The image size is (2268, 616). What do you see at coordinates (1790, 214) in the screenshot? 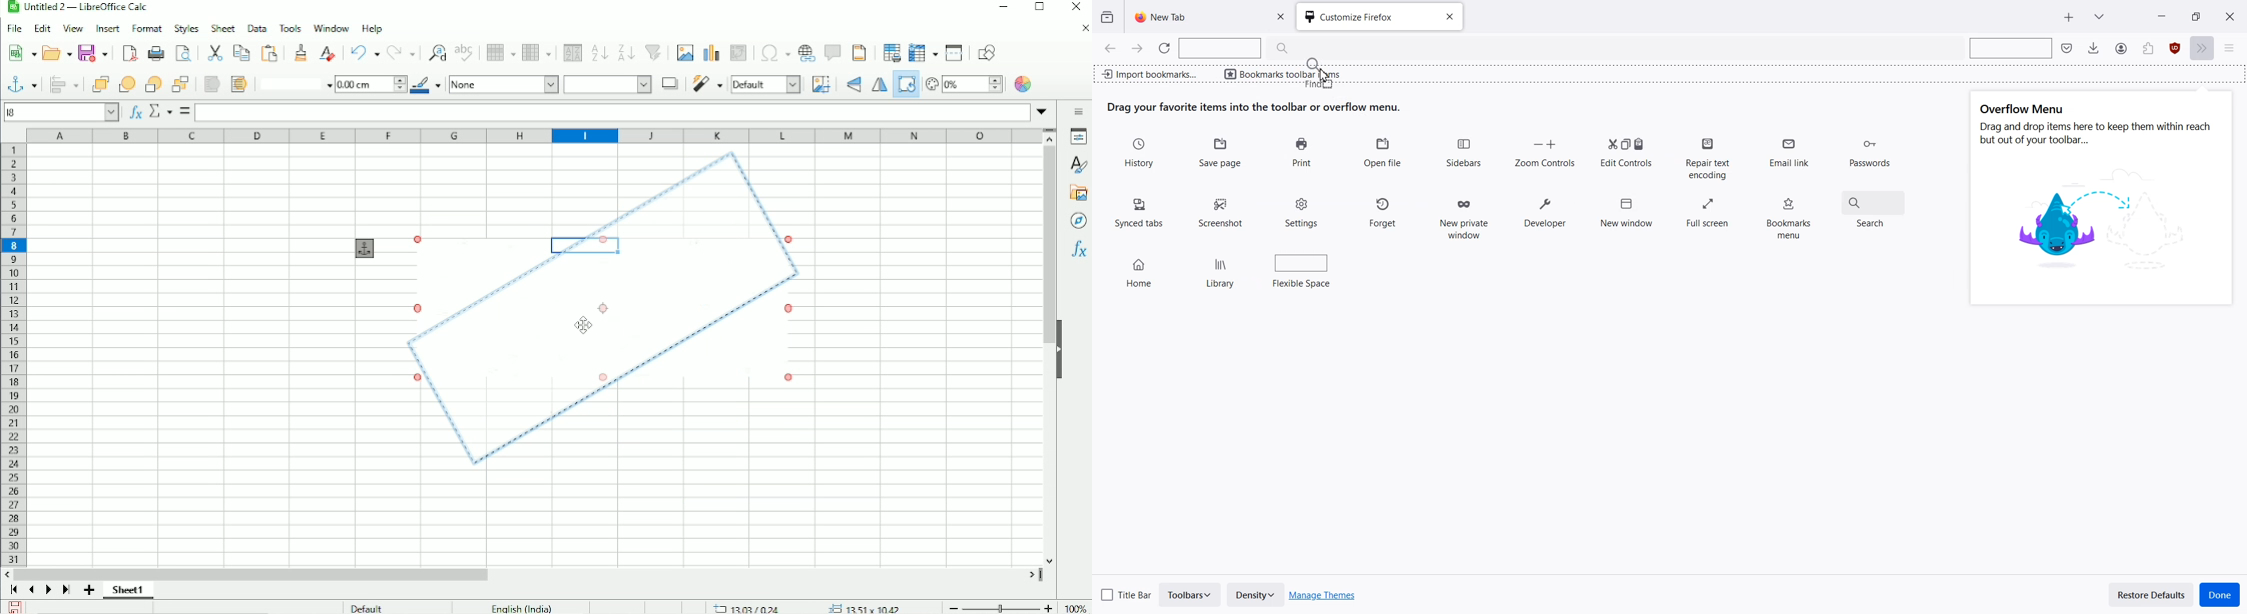
I see `Bookmarks menu` at bounding box center [1790, 214].